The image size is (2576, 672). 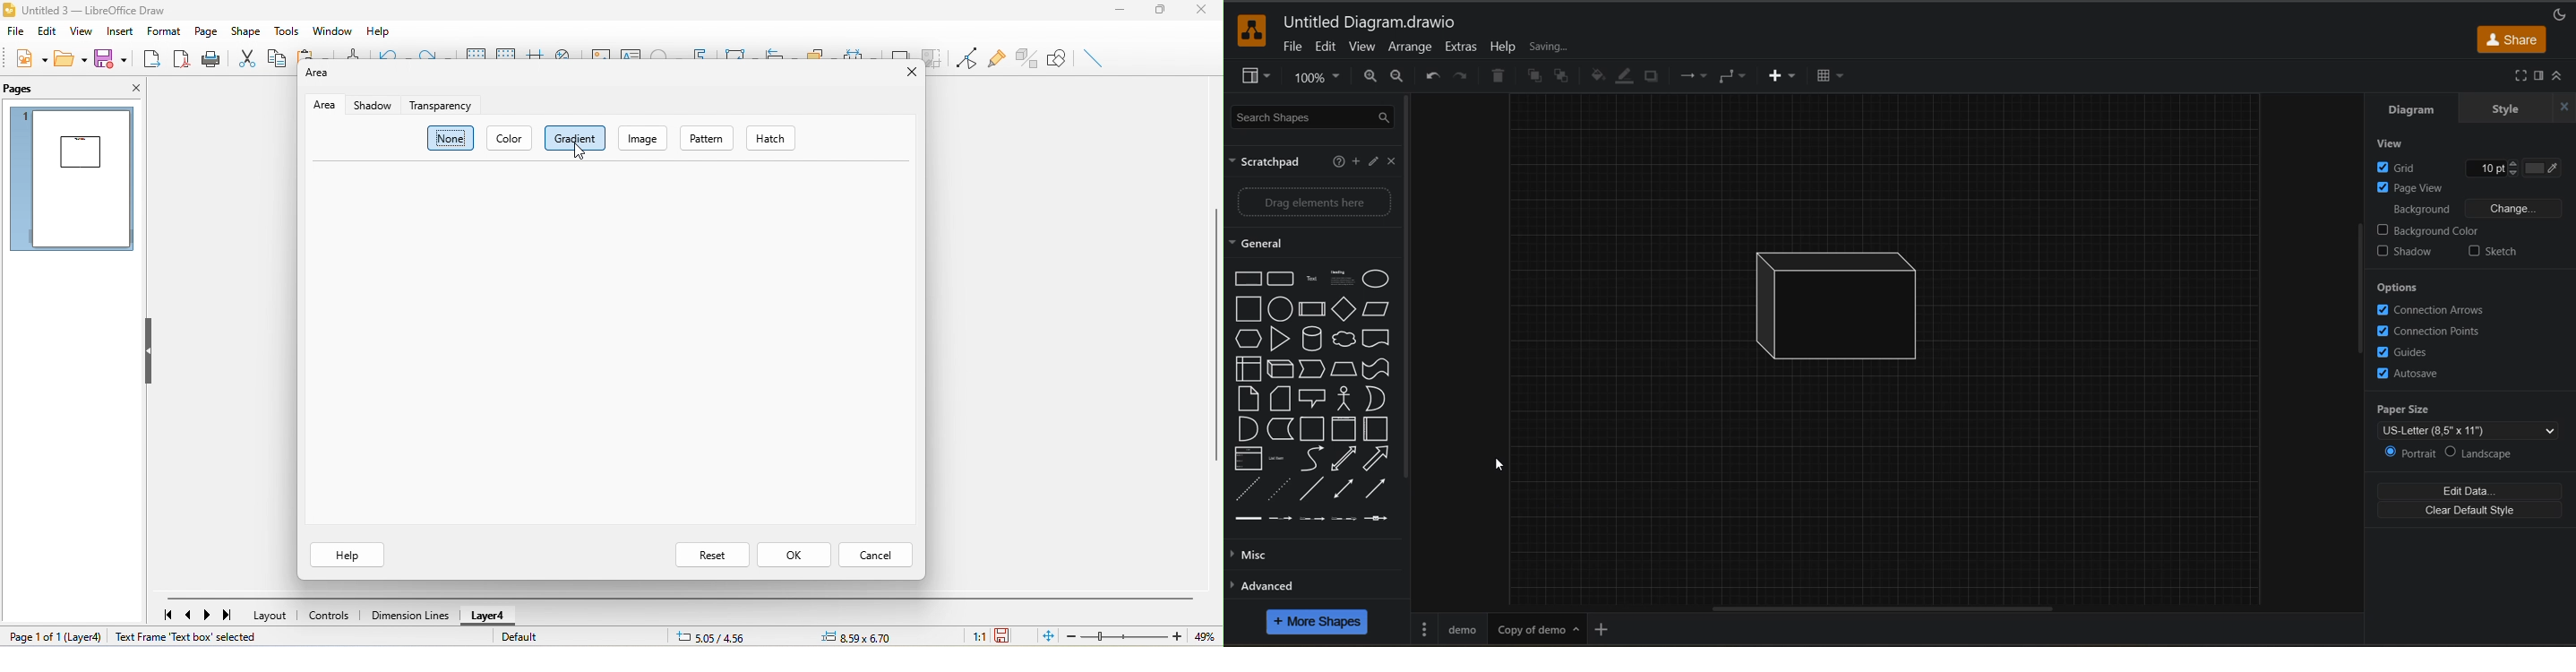 What do you see at coordinates (2489, 455) in the screenshot?
I see `landscape` at bounding box center [2489, 455].